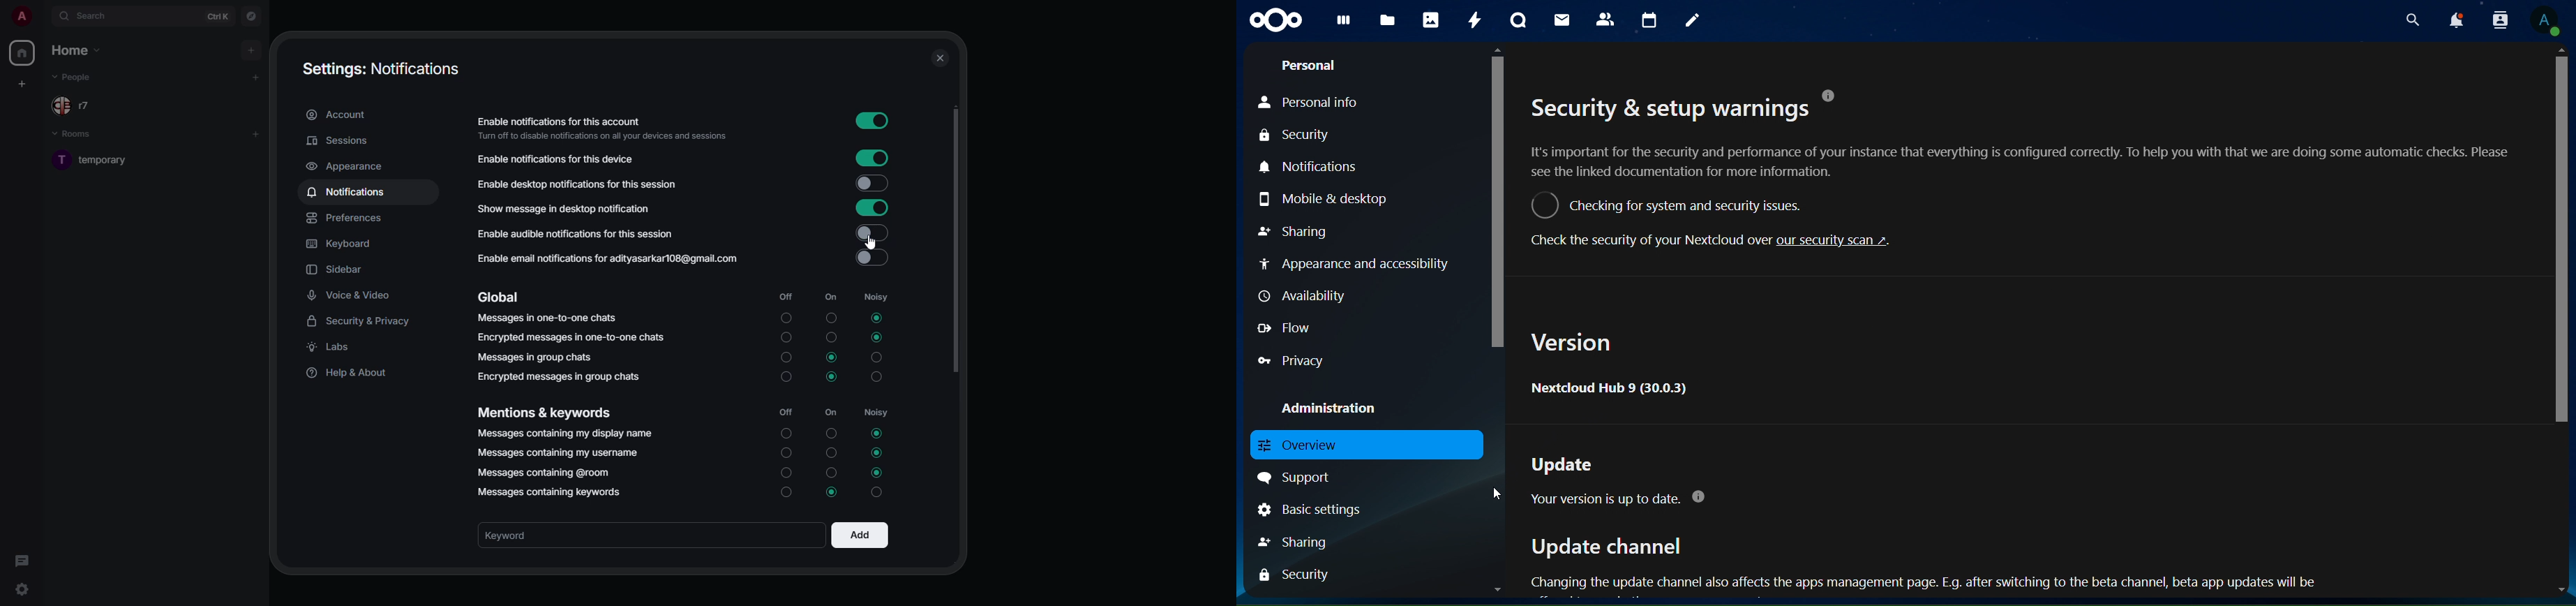 The height and width of the screenshot is (616, 2576). I want to click on mentions & keywords, so click(547, 412).